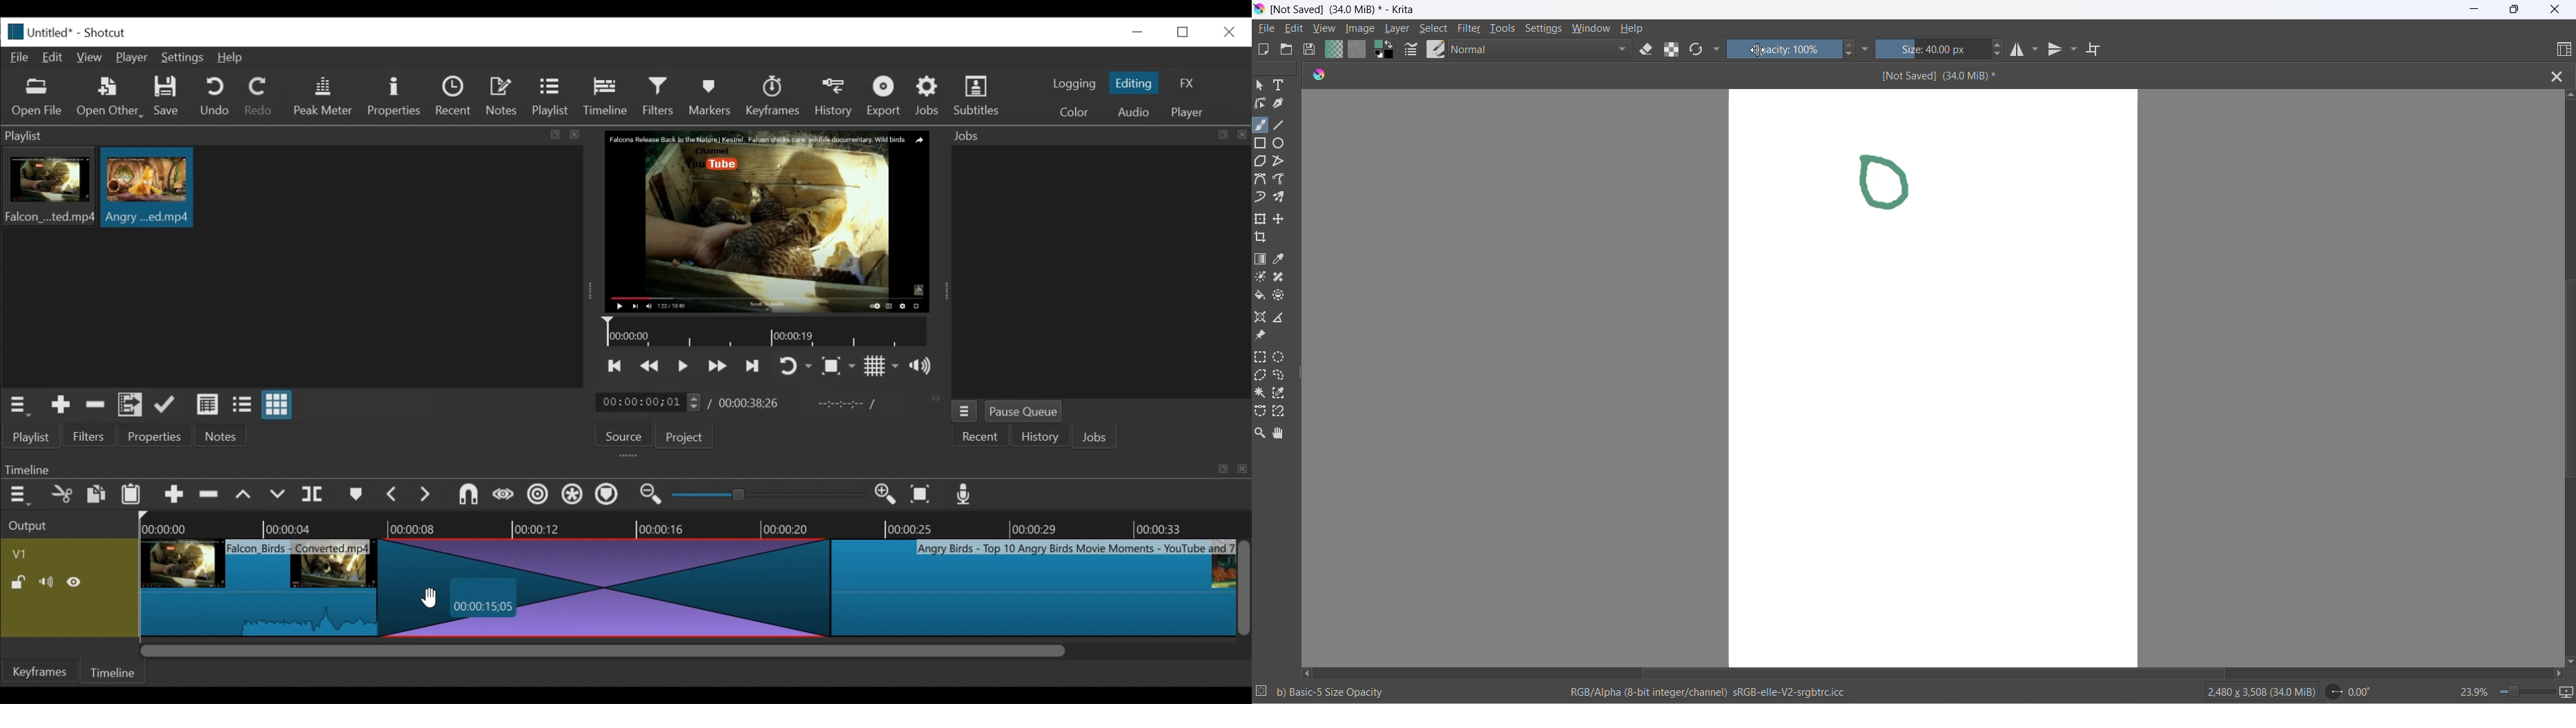 The image size is (2576, 728). Describe the element at coordinates (538, 496) in the screenshot. I see `Ripple ` at that location.